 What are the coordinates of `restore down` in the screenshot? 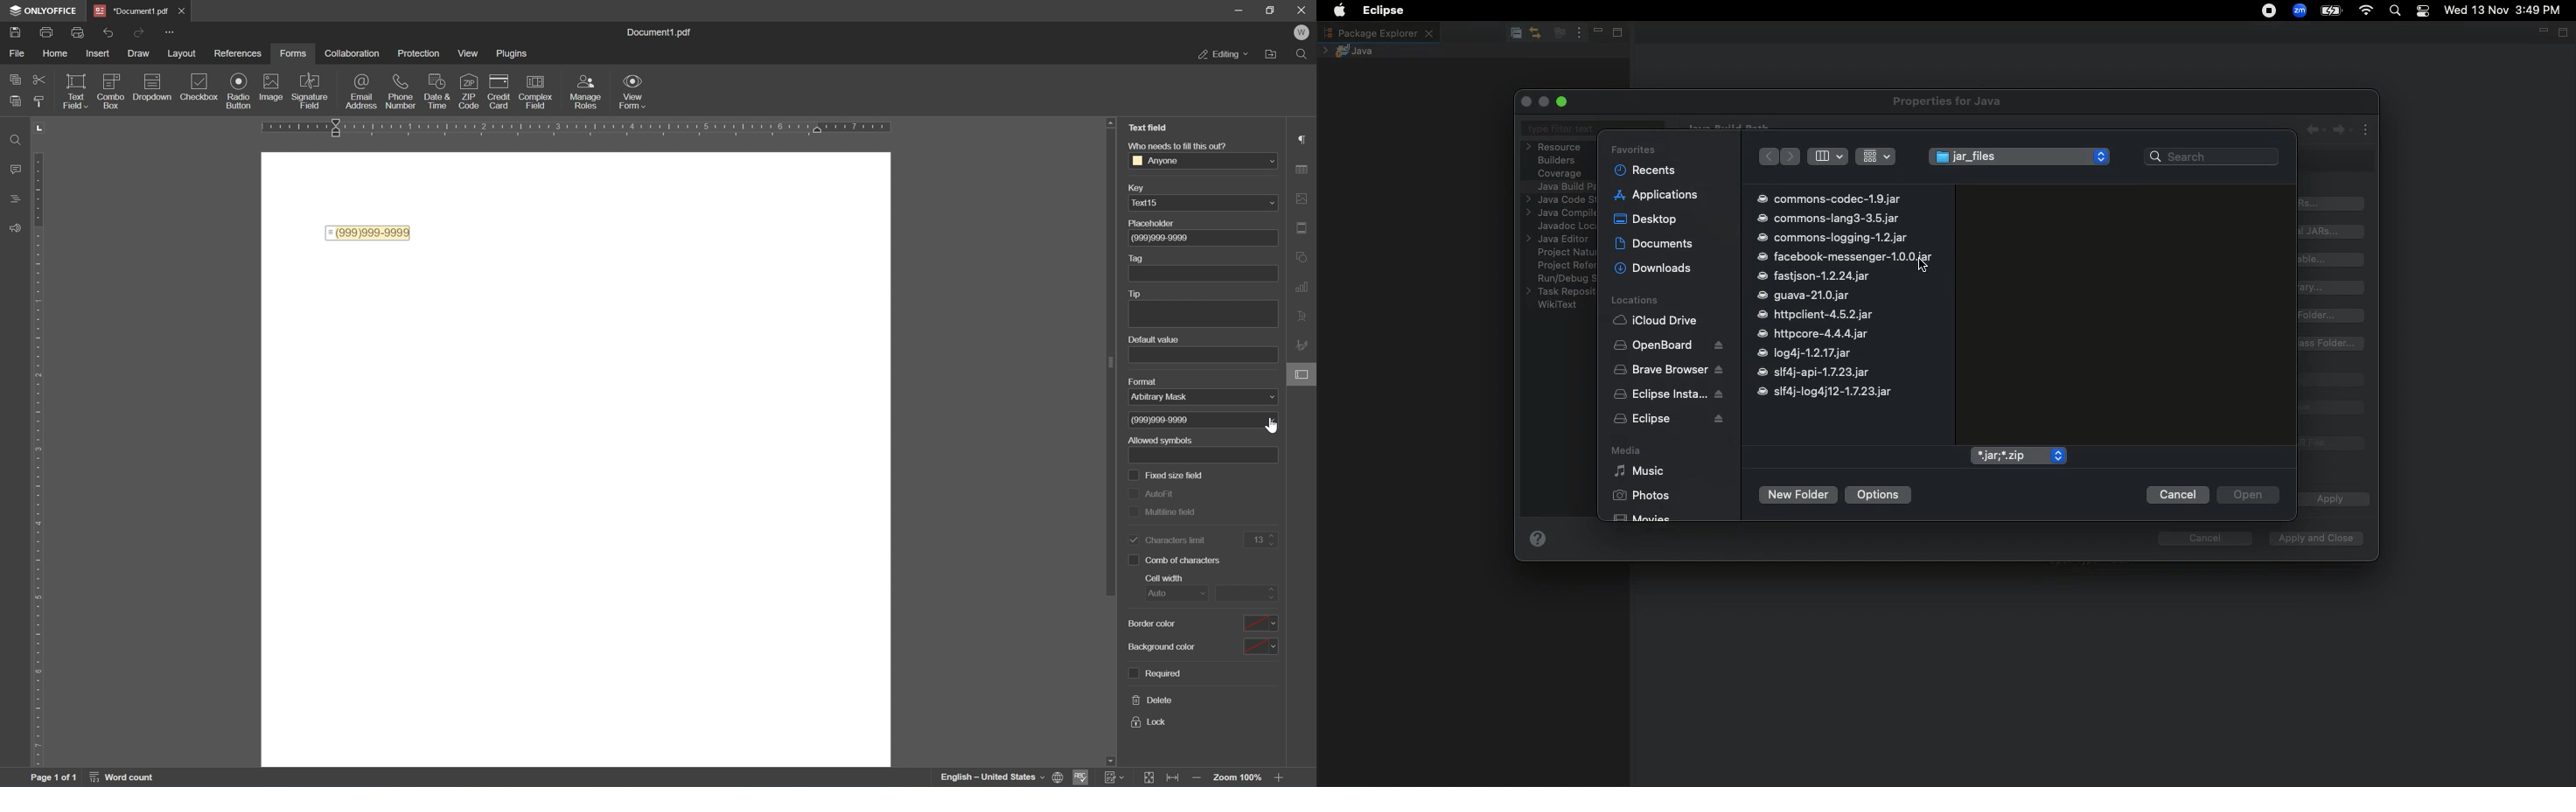 It's located at (1271, 8).